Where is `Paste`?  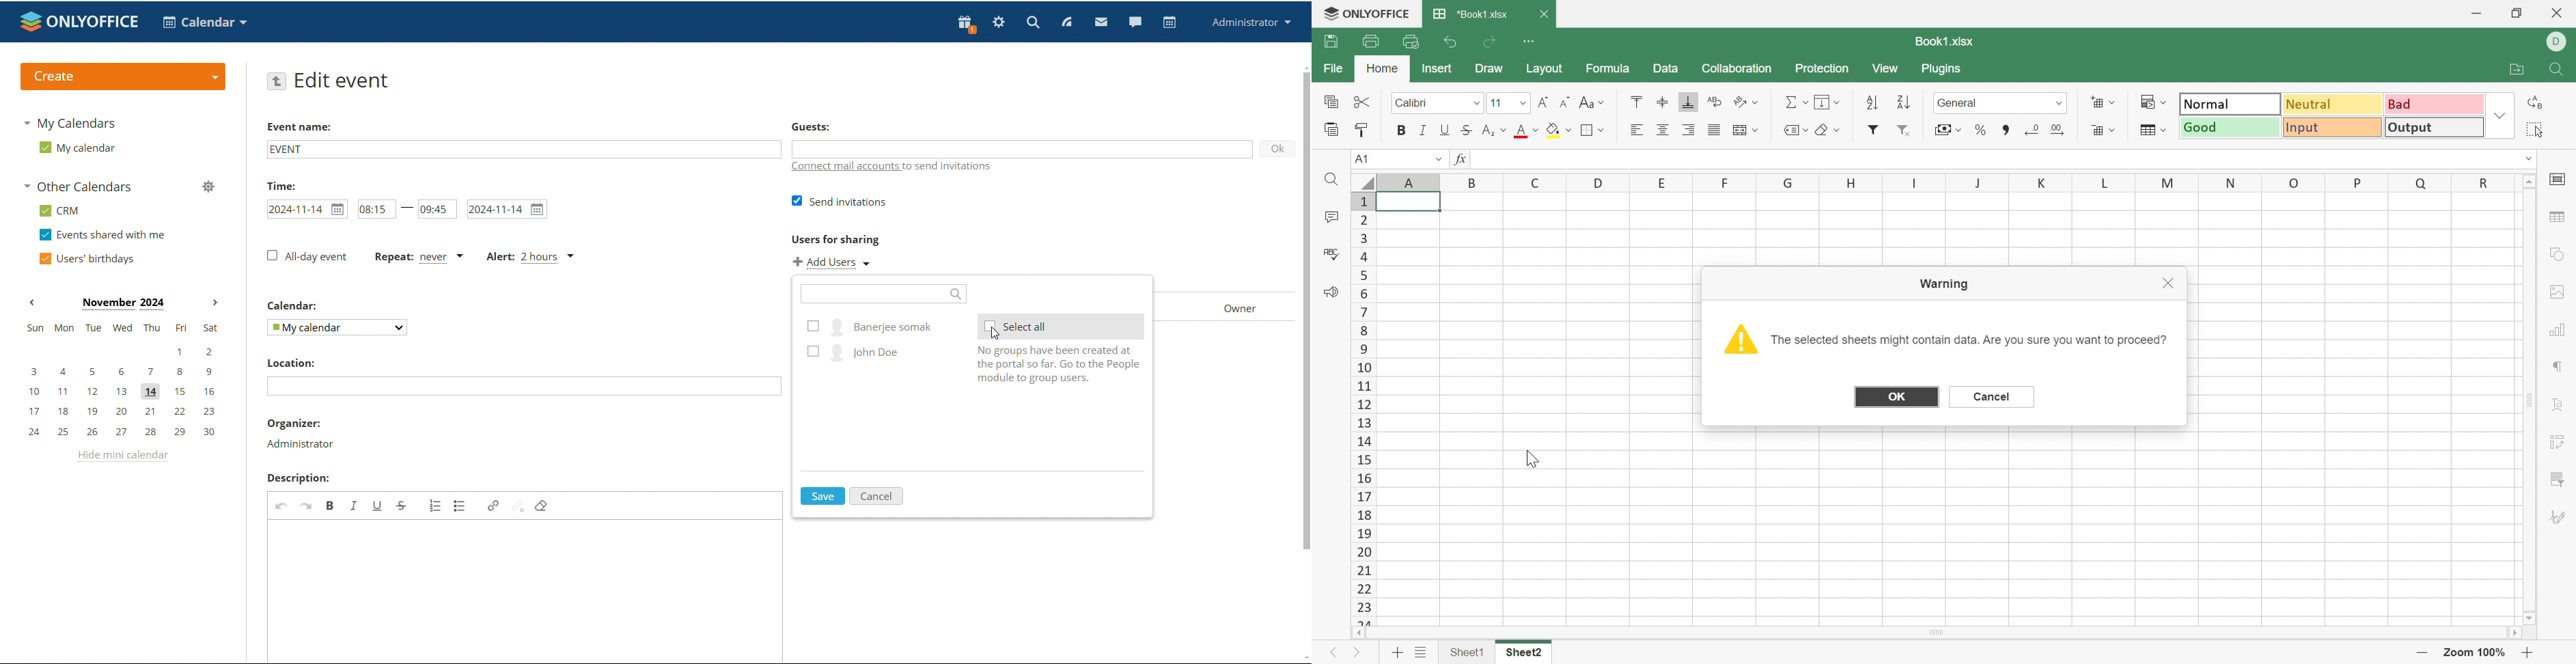
Paste is located at coordinates (1330, 128).